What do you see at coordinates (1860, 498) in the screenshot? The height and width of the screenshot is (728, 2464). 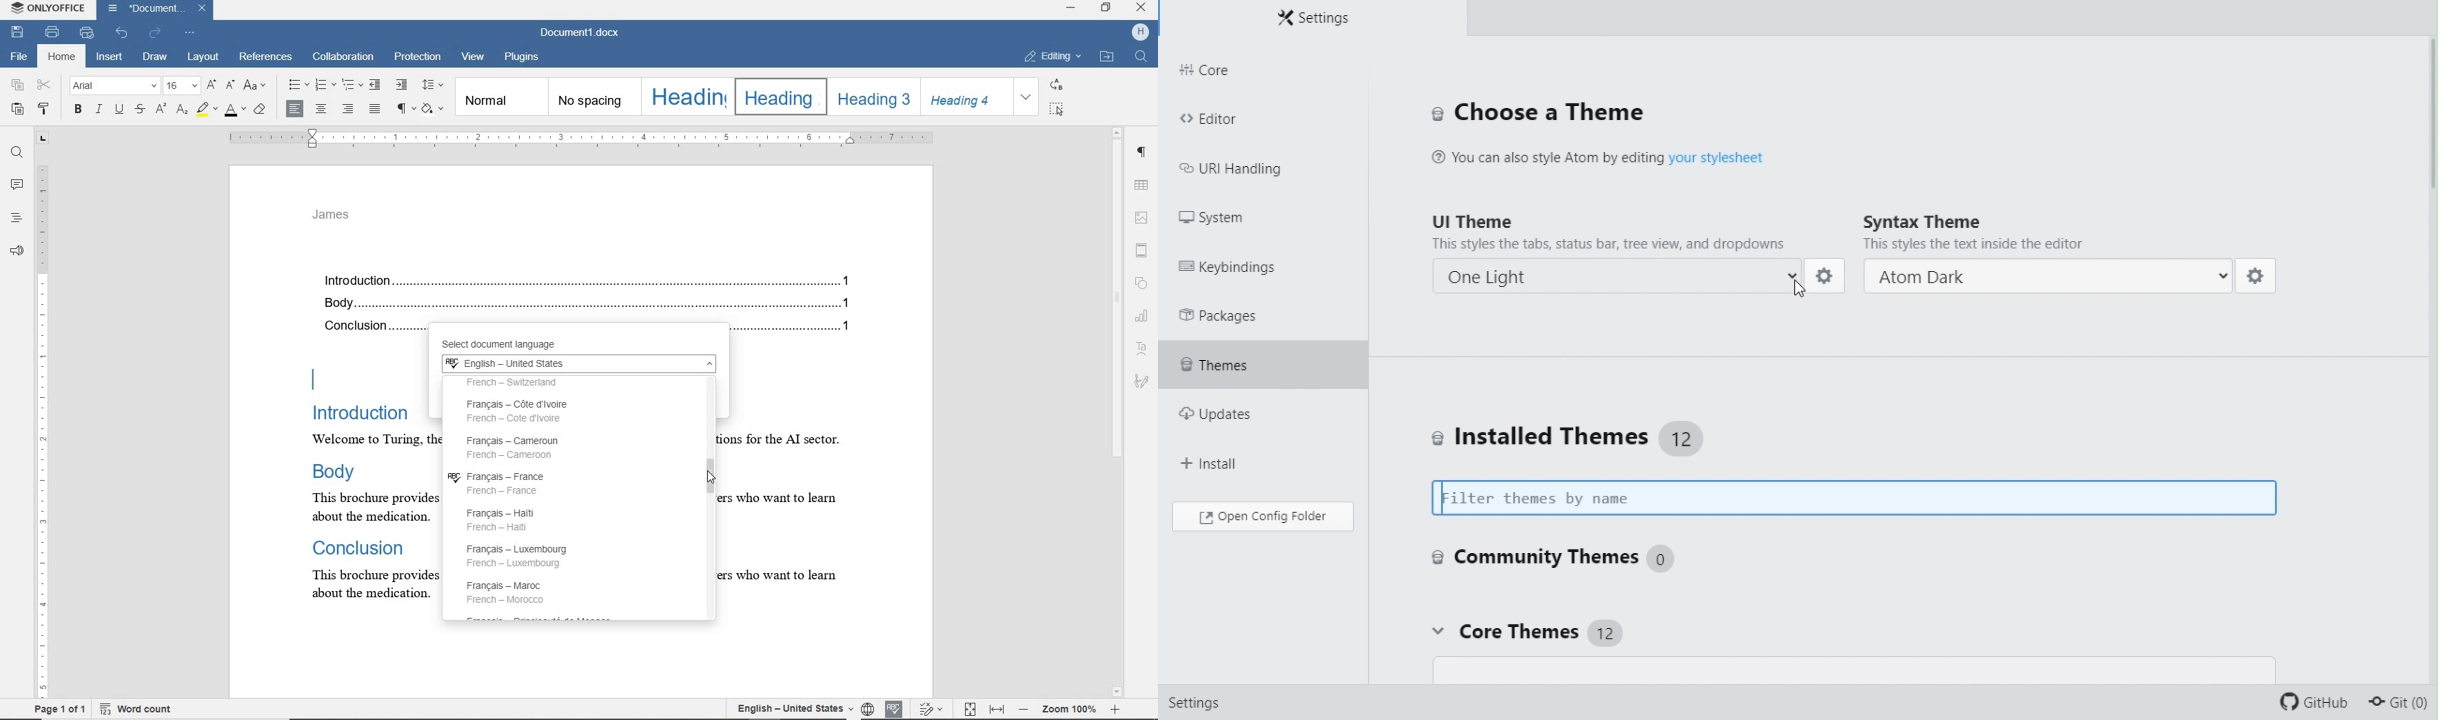 I see `Filter themes by name` at bounding box center [1860, 498].